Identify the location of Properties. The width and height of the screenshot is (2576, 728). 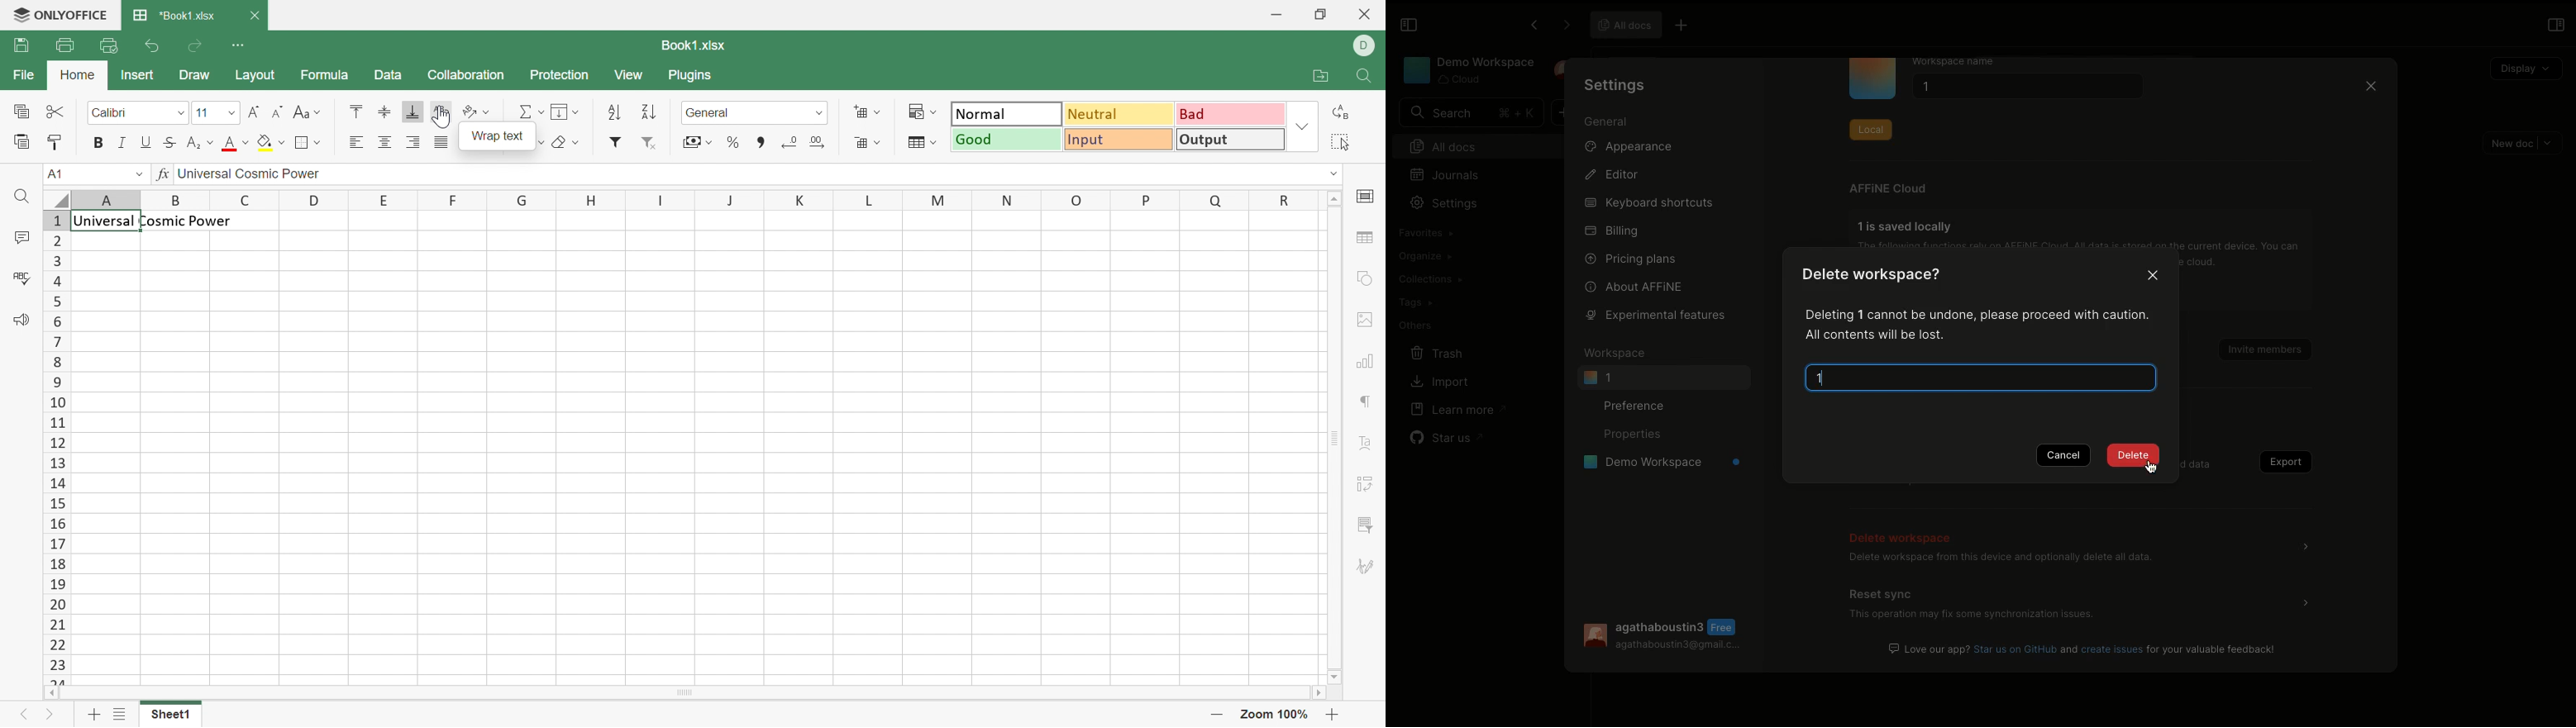
(1631, 435).